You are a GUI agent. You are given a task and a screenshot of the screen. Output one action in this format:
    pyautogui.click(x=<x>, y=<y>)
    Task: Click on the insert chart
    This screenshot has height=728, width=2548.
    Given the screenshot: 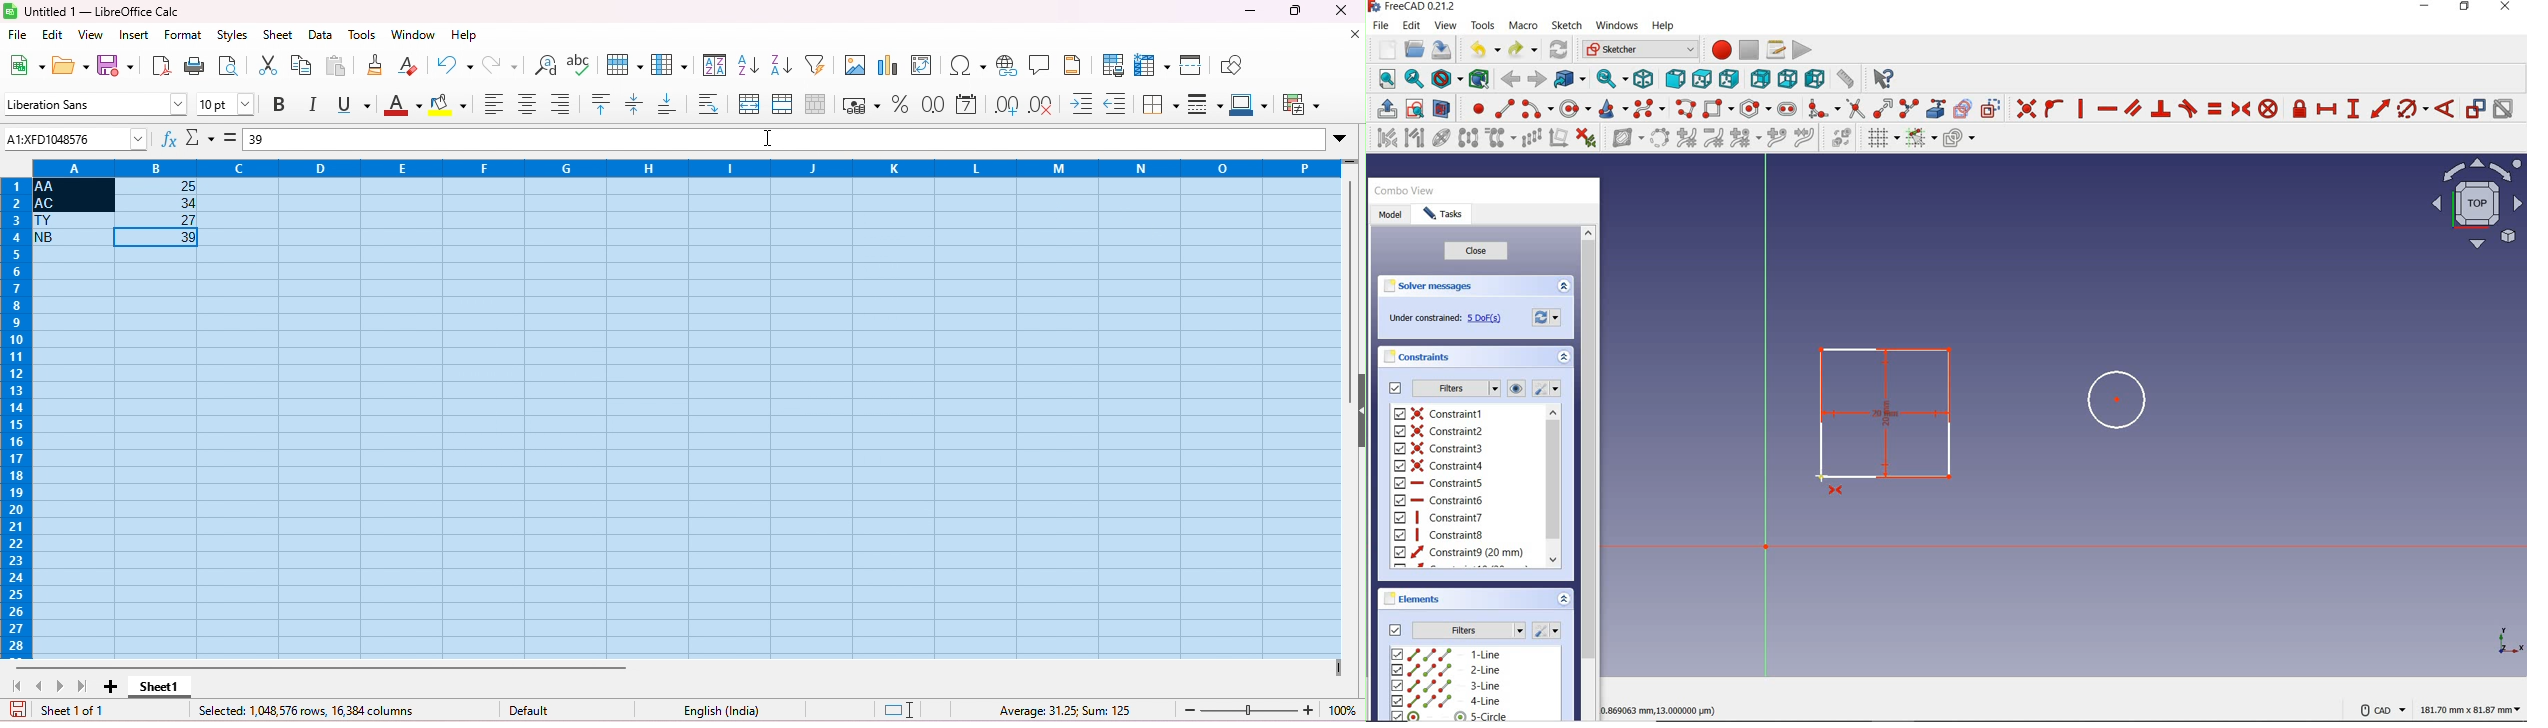 What is the action you would take?
    pyautogui.click(x=890, y=64)
    